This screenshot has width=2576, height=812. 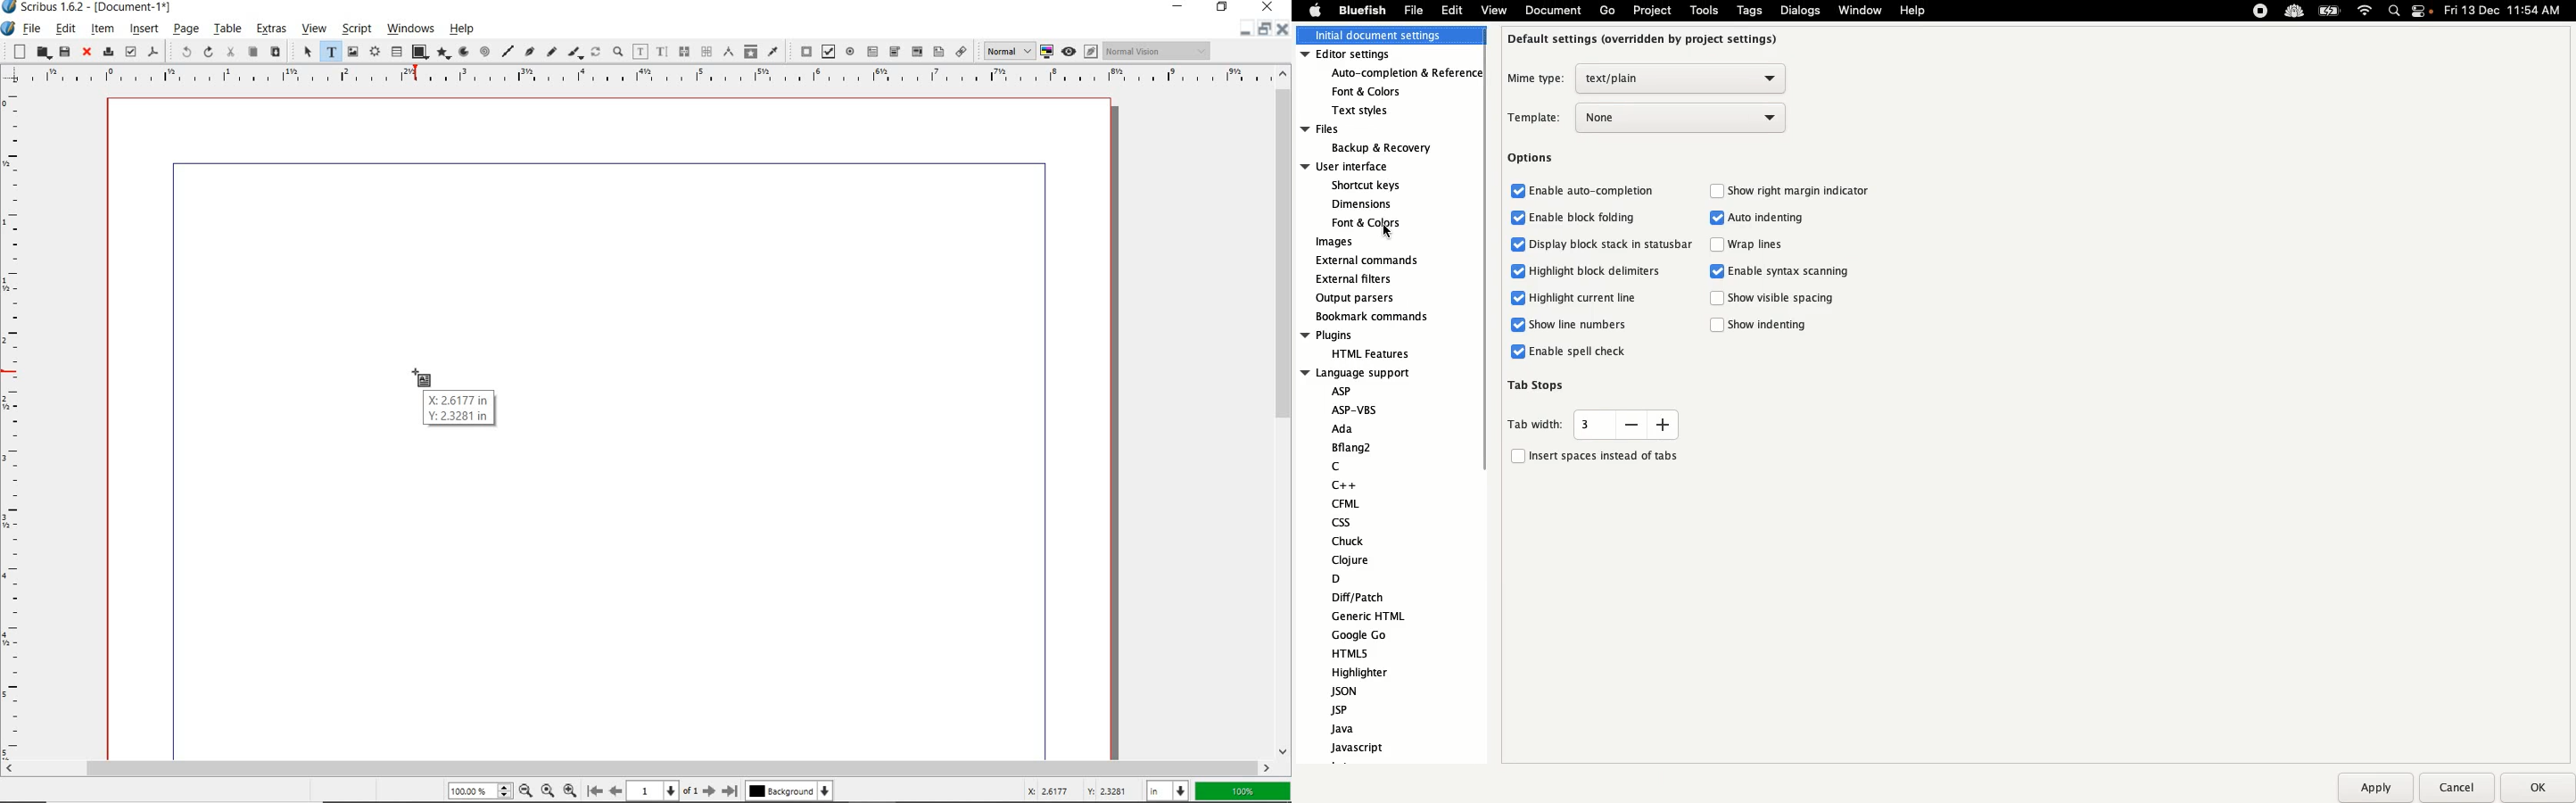 I want to click on HTML feature, so click(x=1366, y=352).